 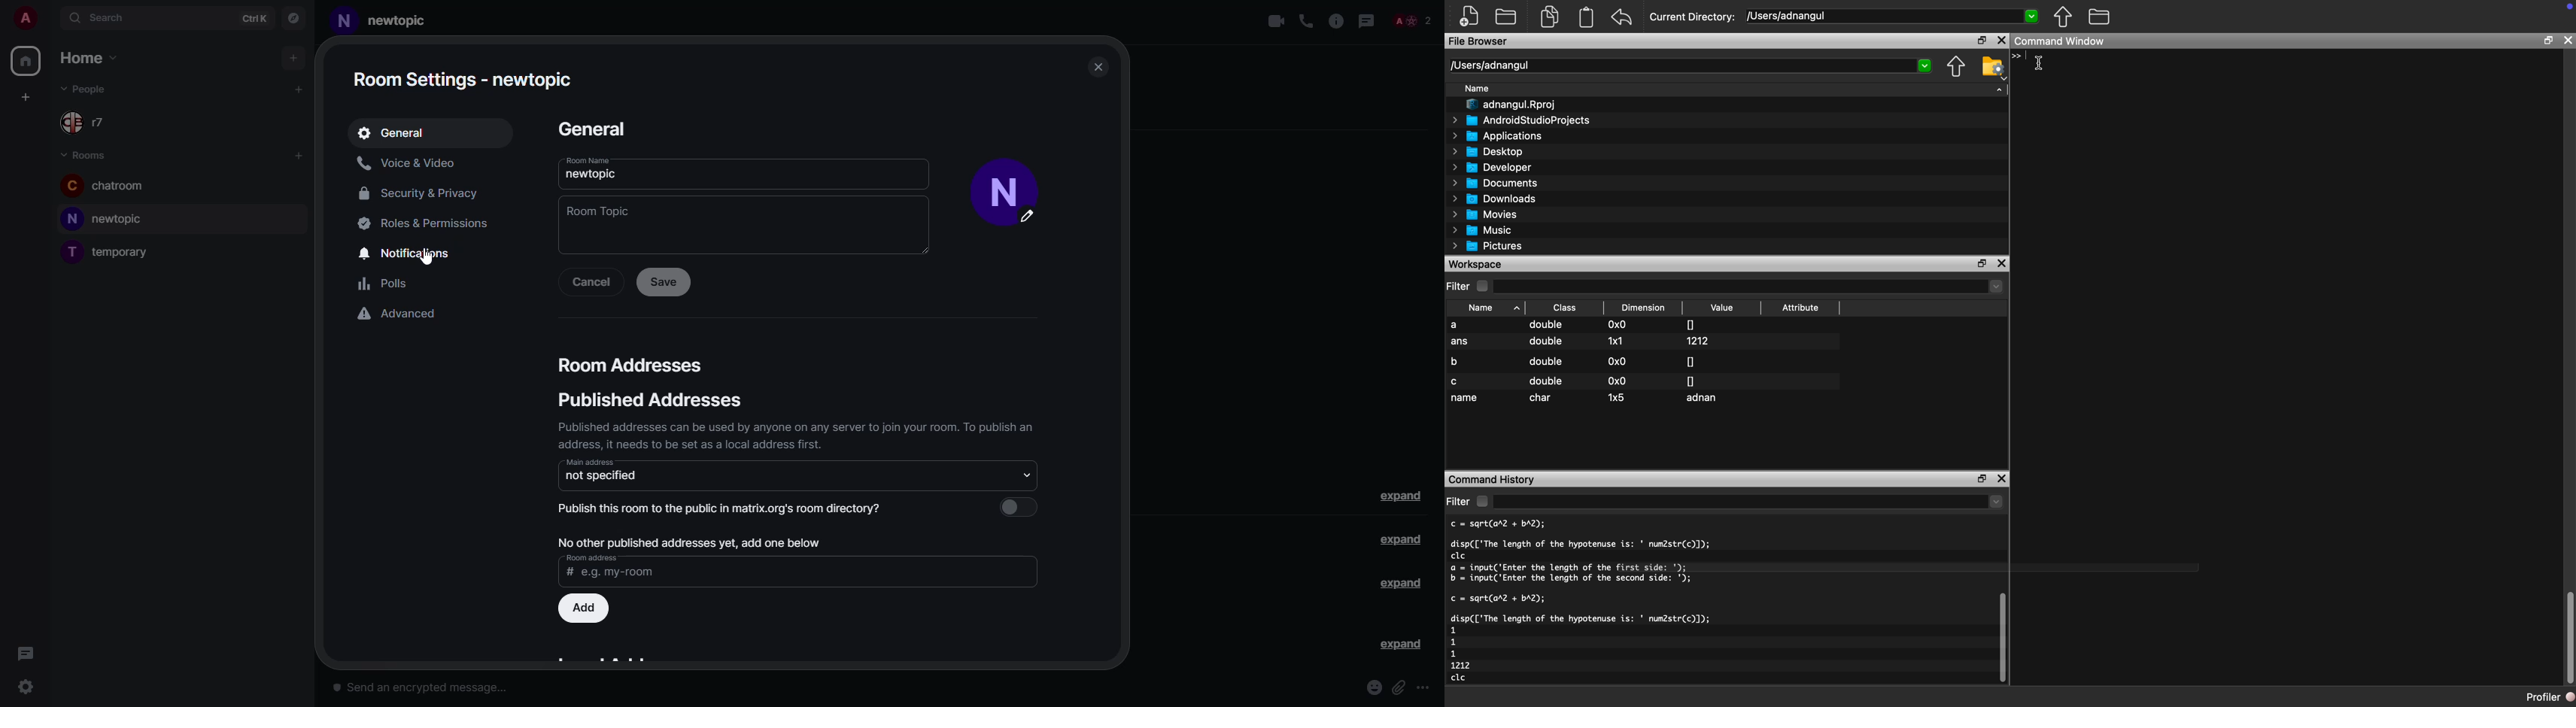 I want to click on vertical scroll bar, so click(x=2000, y=636).